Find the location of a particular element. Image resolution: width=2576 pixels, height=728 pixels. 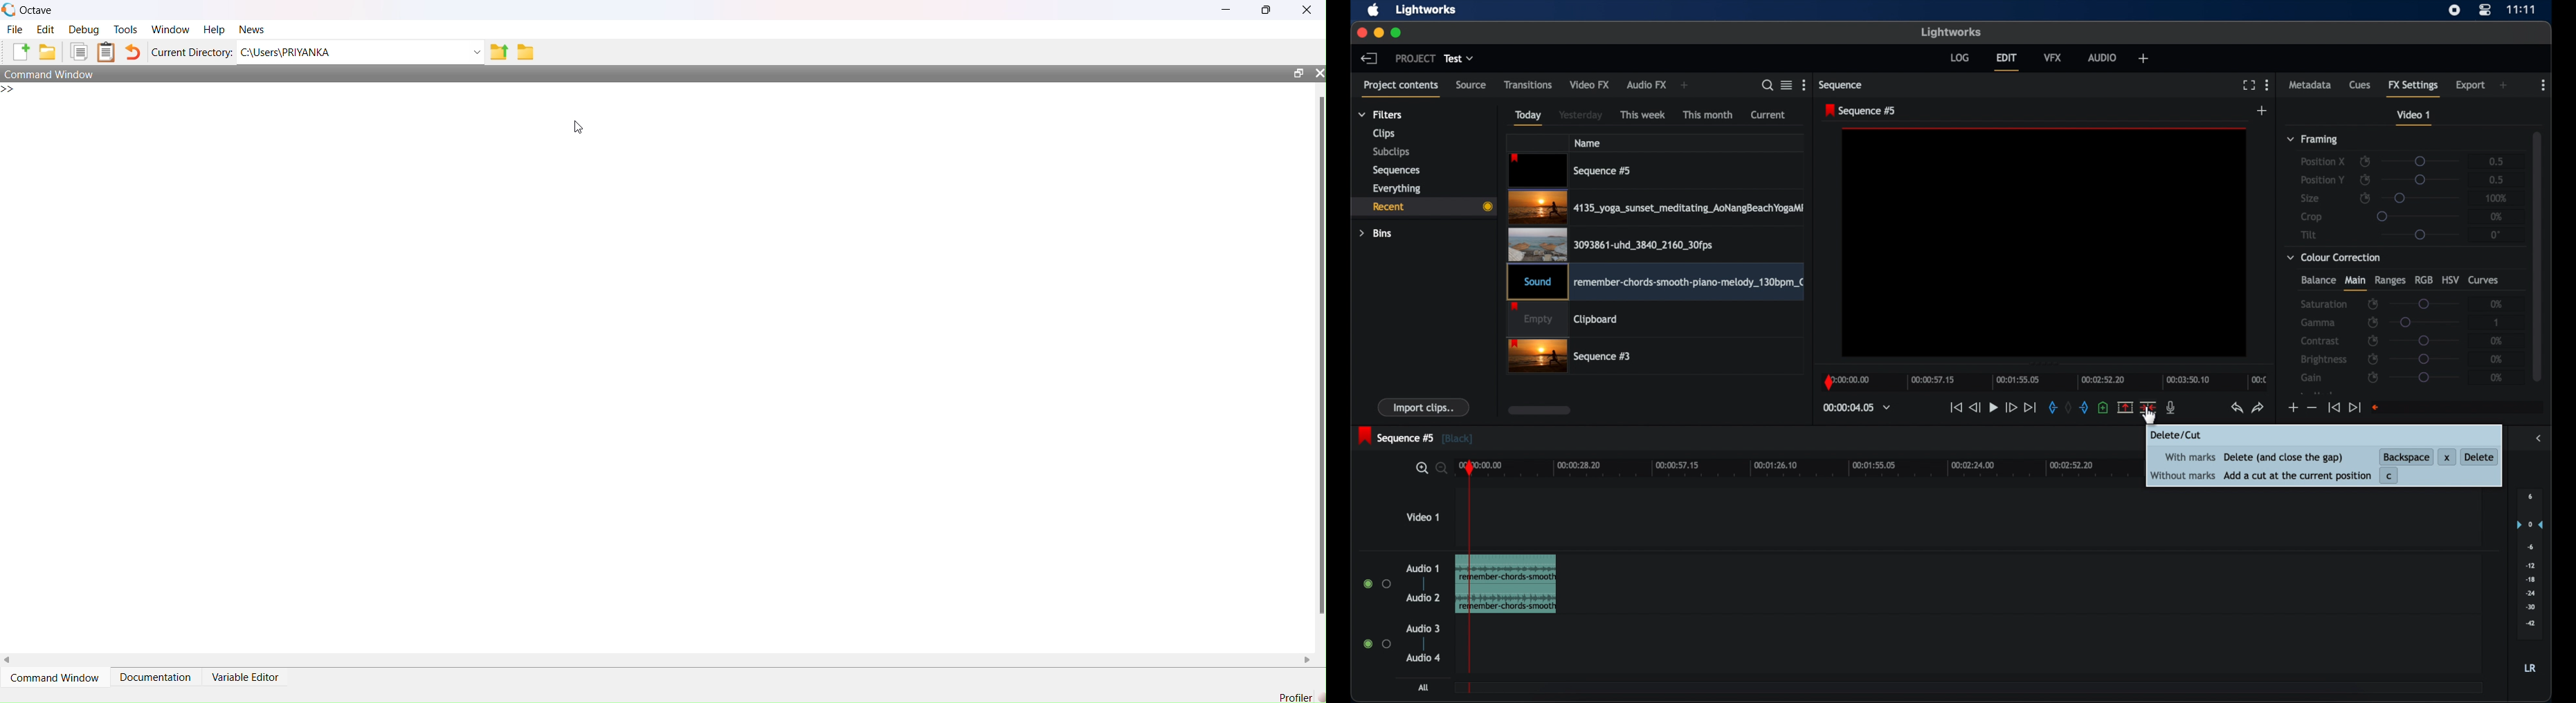

screen recorder icon is located at coordinates (2454, 10).